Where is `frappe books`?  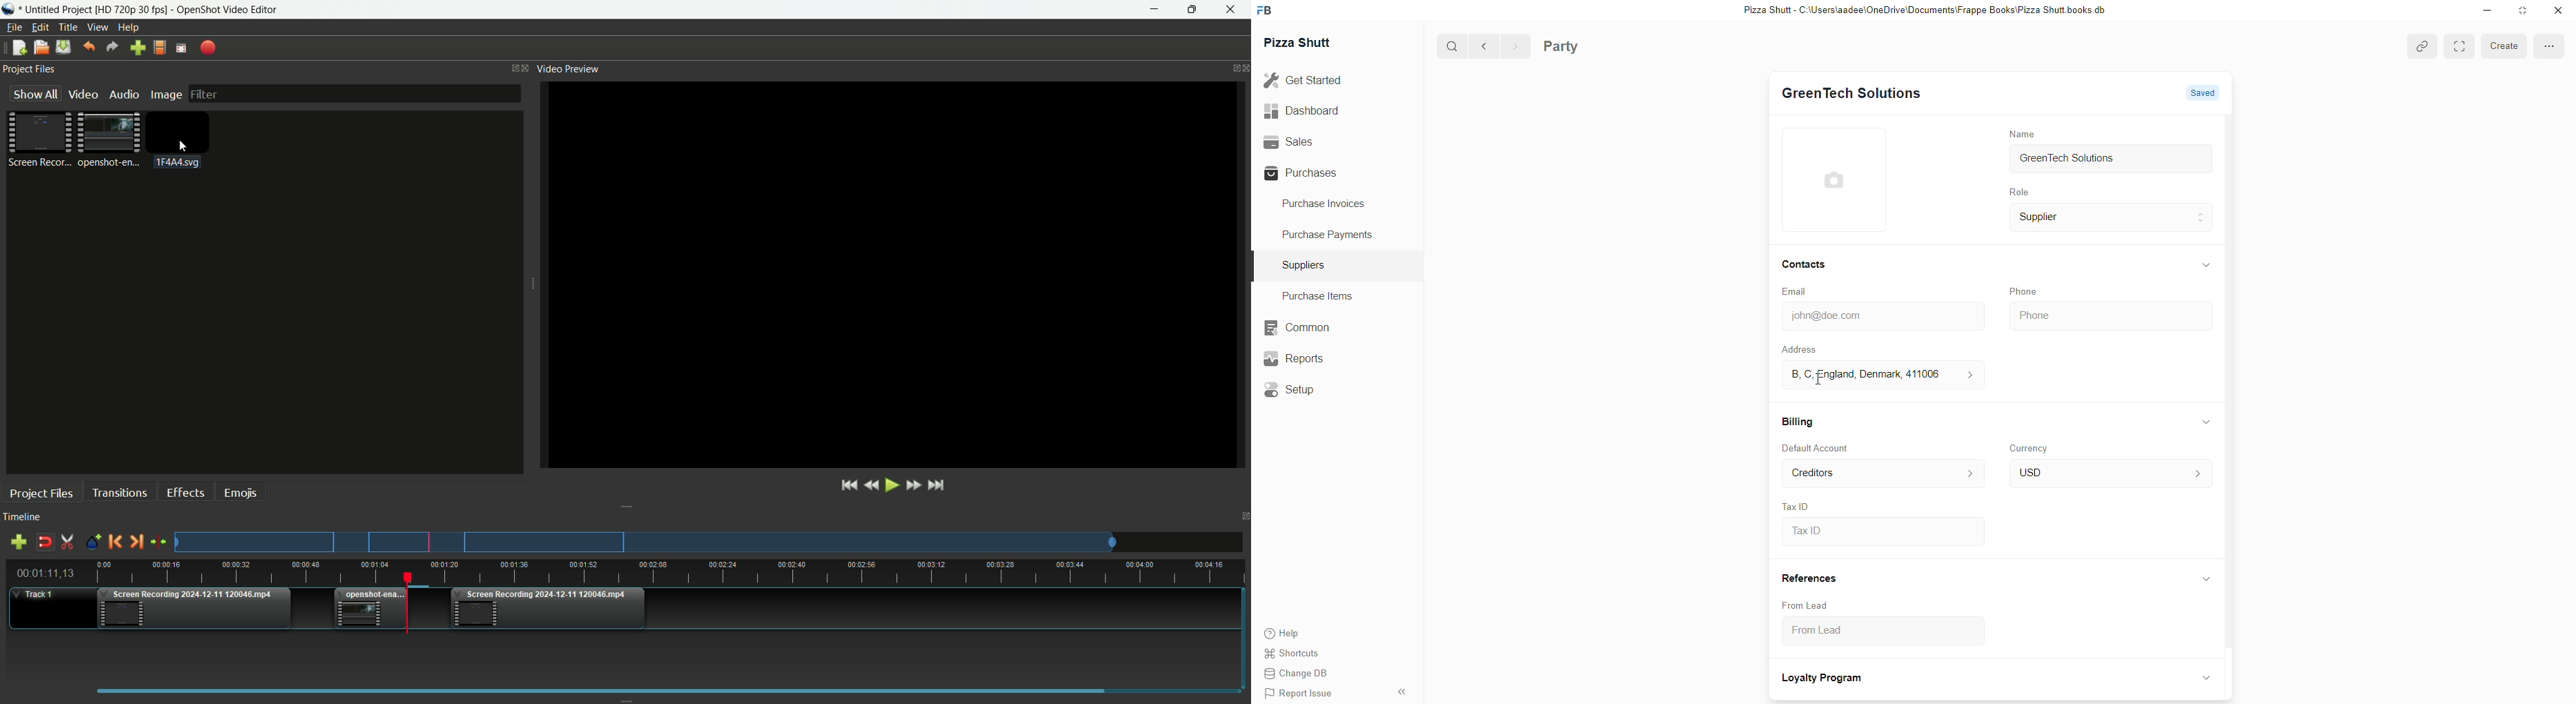 frappe books is located at coordinates (1269, 11).